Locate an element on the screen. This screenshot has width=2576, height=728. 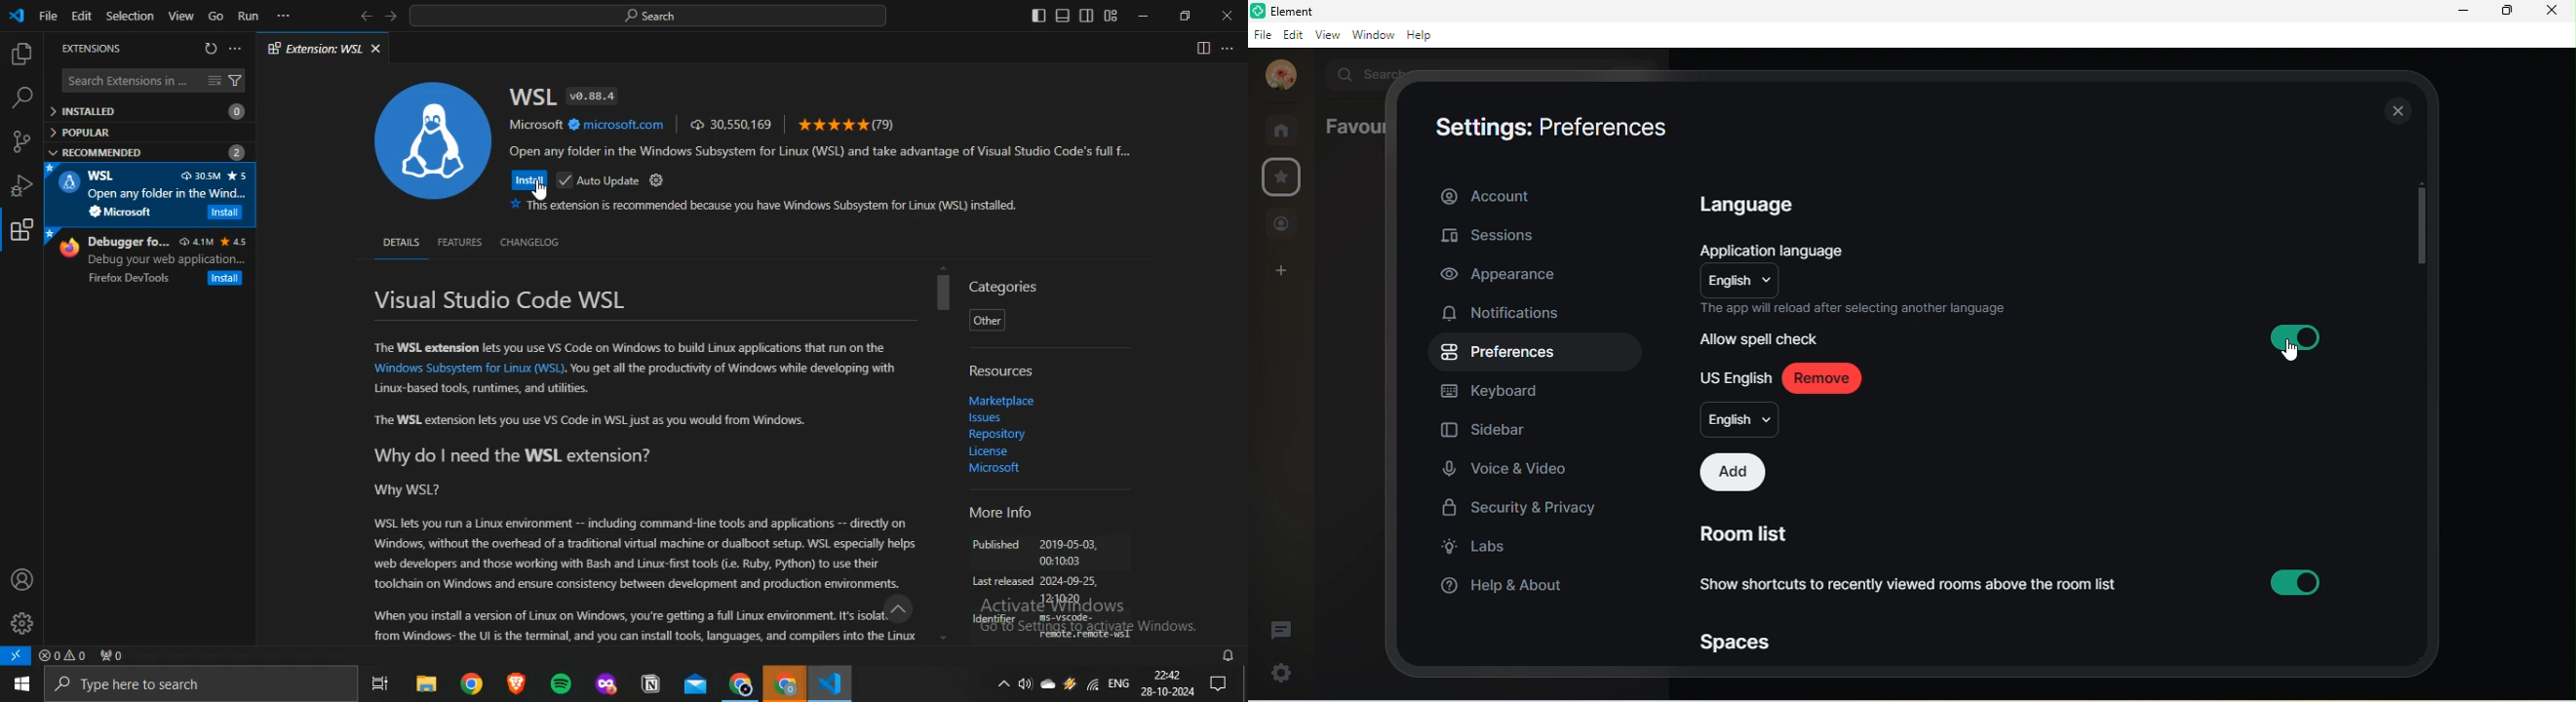
settings is located at coordinates (657, 179).